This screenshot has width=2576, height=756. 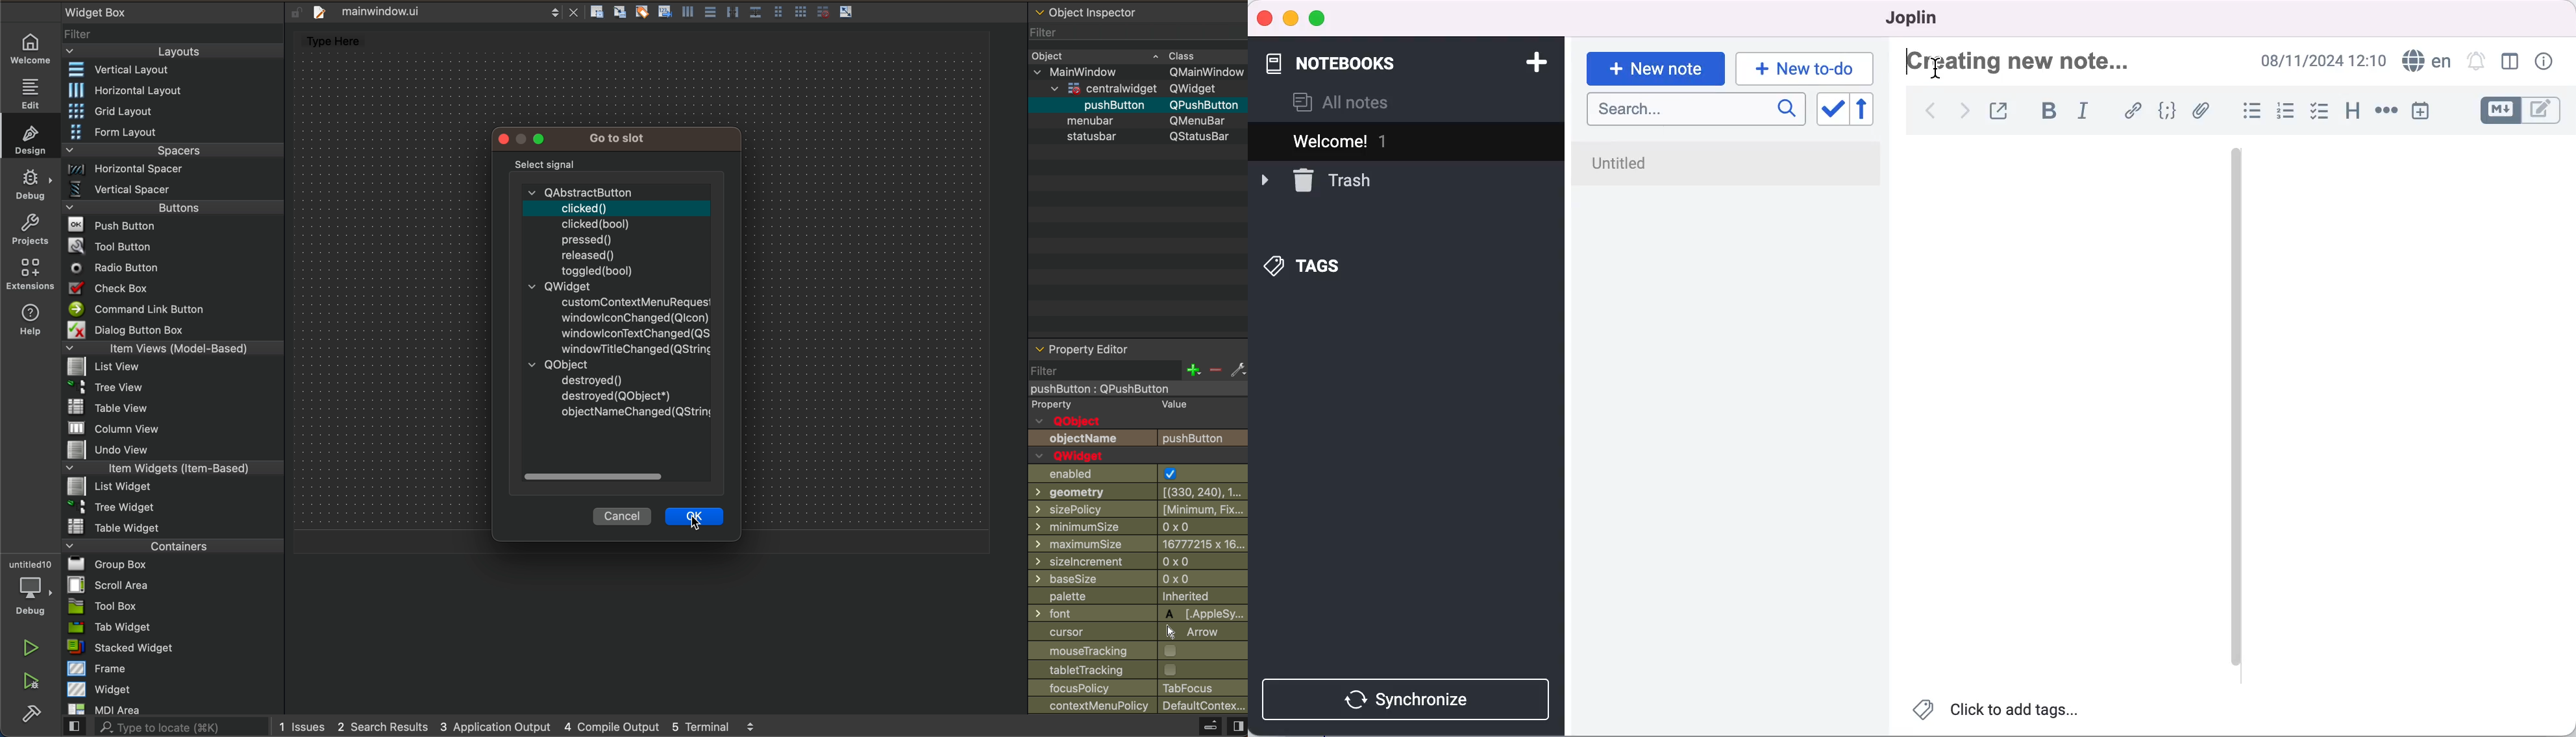 I want to click on vertical slider, so click(x=2235, y=415).